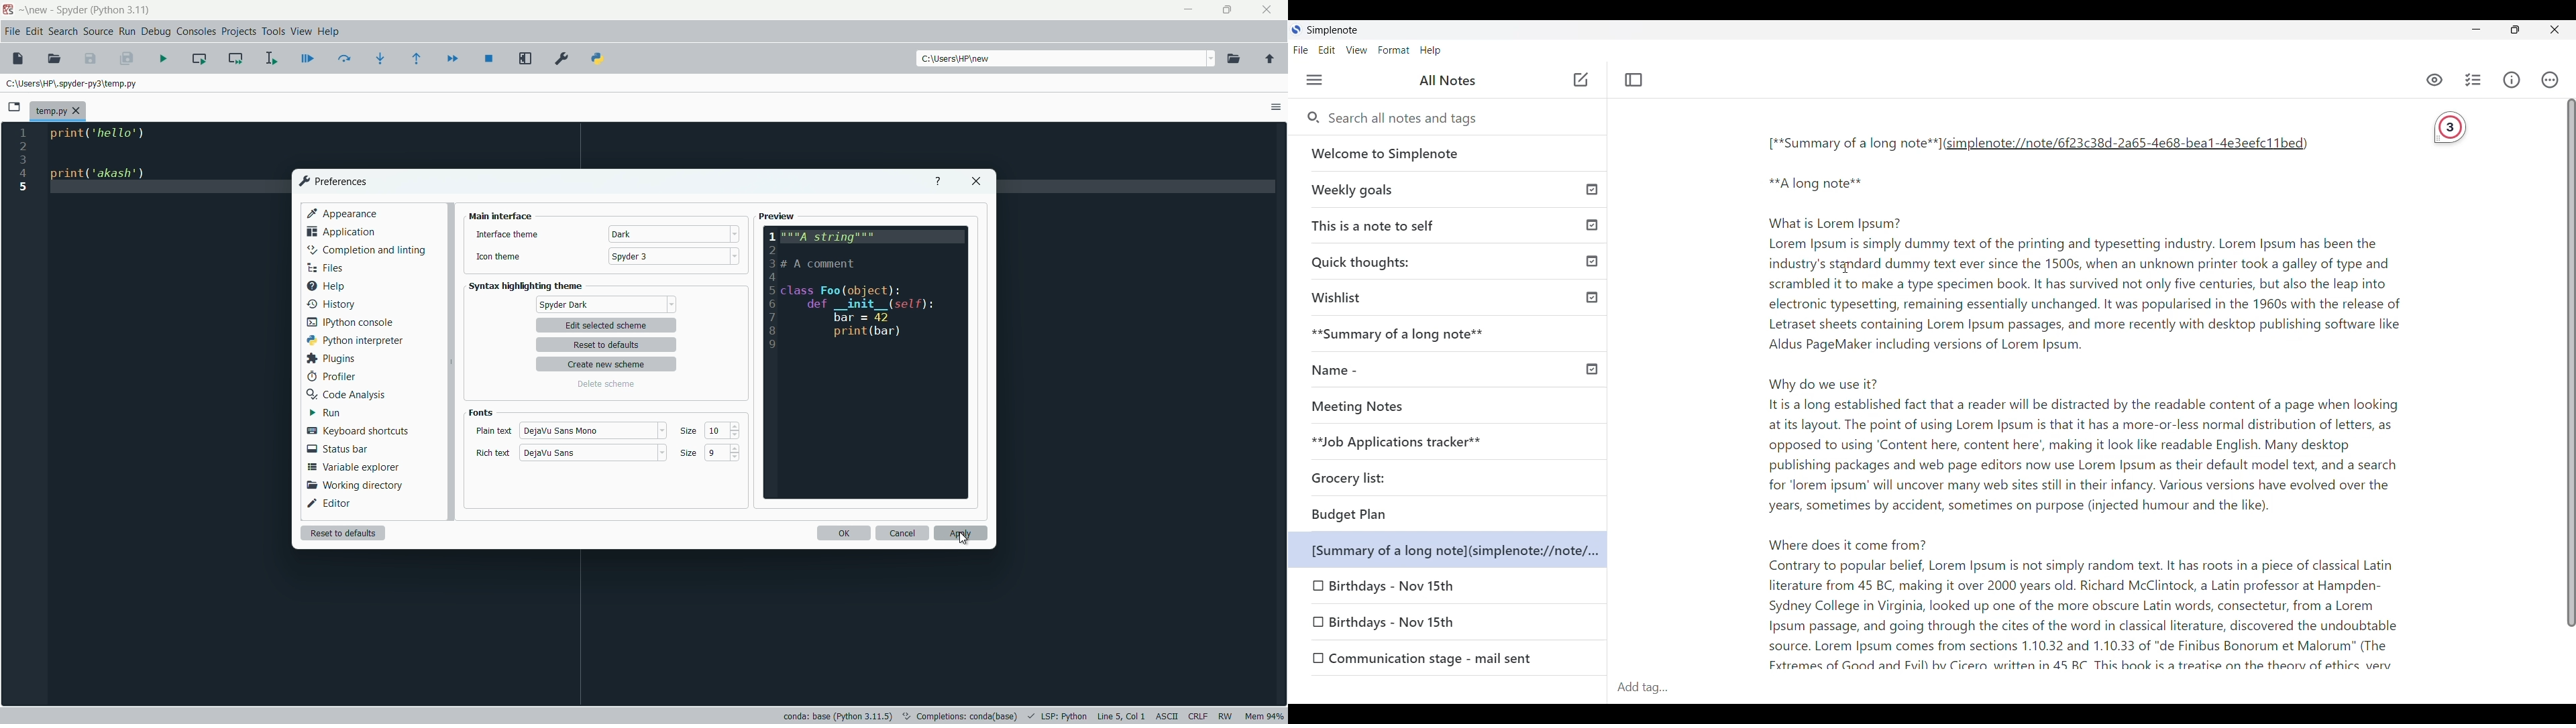 The image size is (2576, 728). What do you see at coordinates (1121, 716) in the screenshot?
I see `cursor position` at bounding box center [1121, 716].